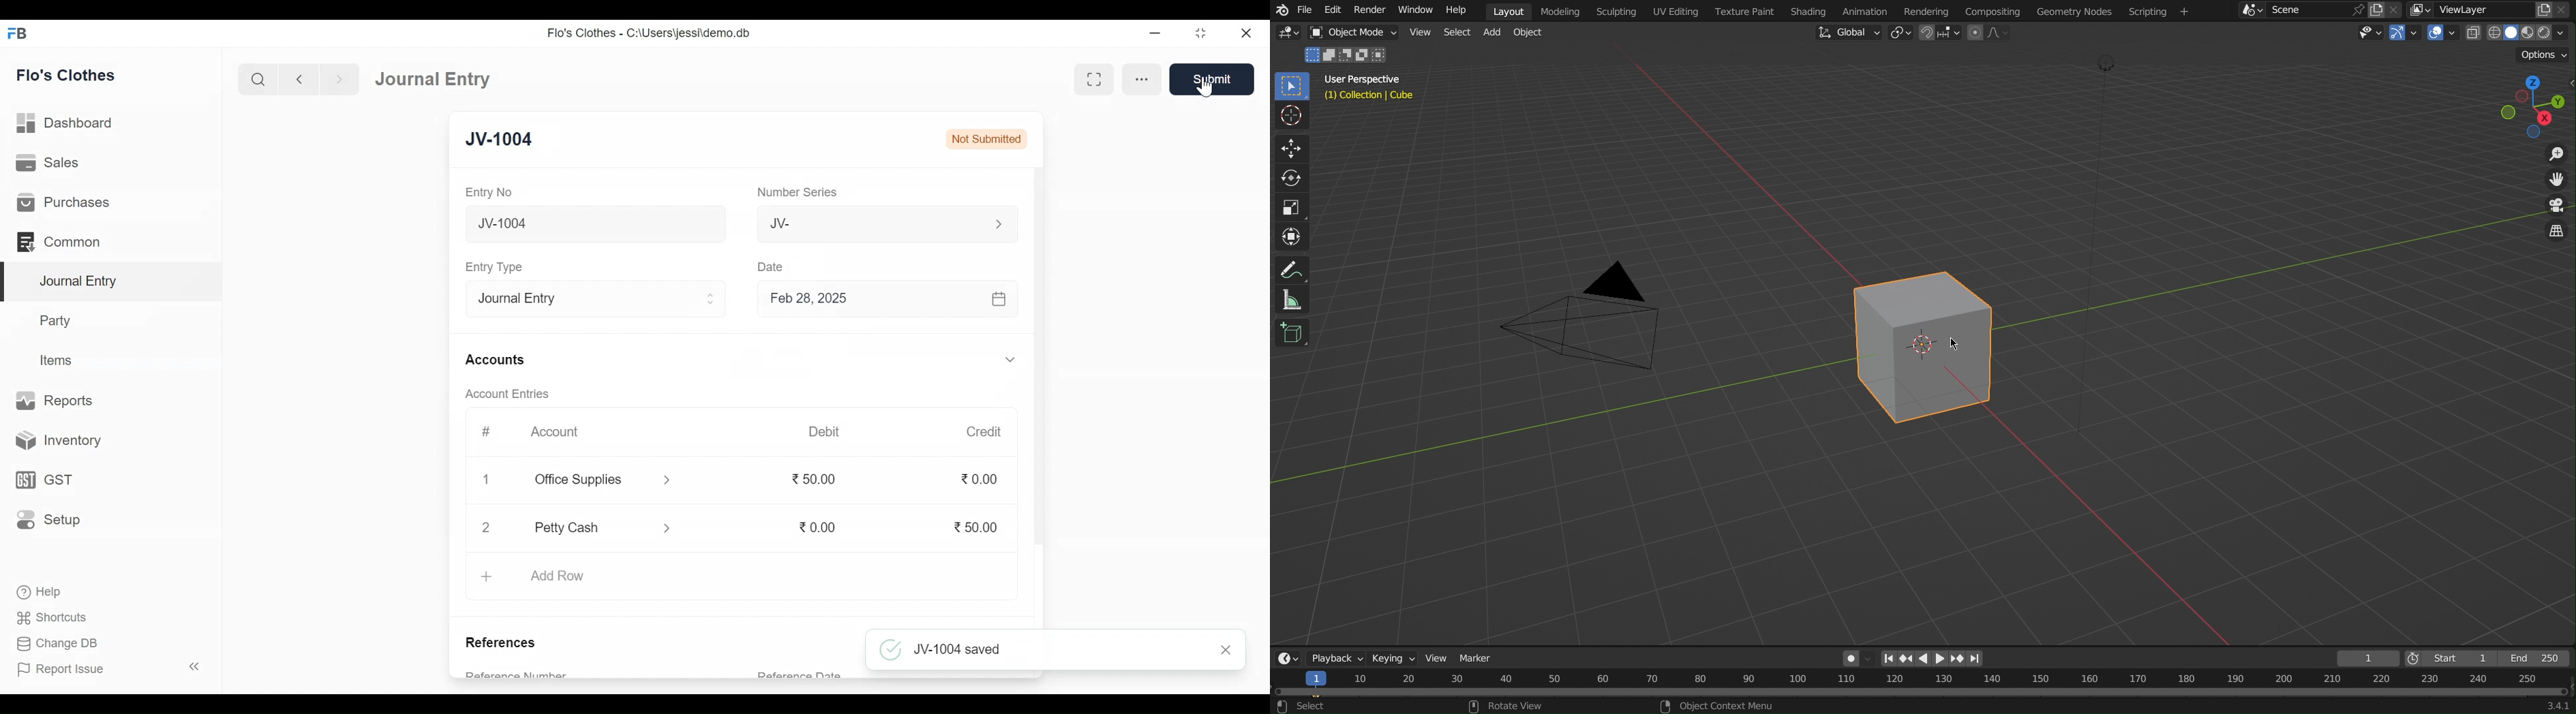  What do you see at coordinates (2554, 206) in the screenshot?
I see `Toggle Camera View` at bounding box center [2554, 206].